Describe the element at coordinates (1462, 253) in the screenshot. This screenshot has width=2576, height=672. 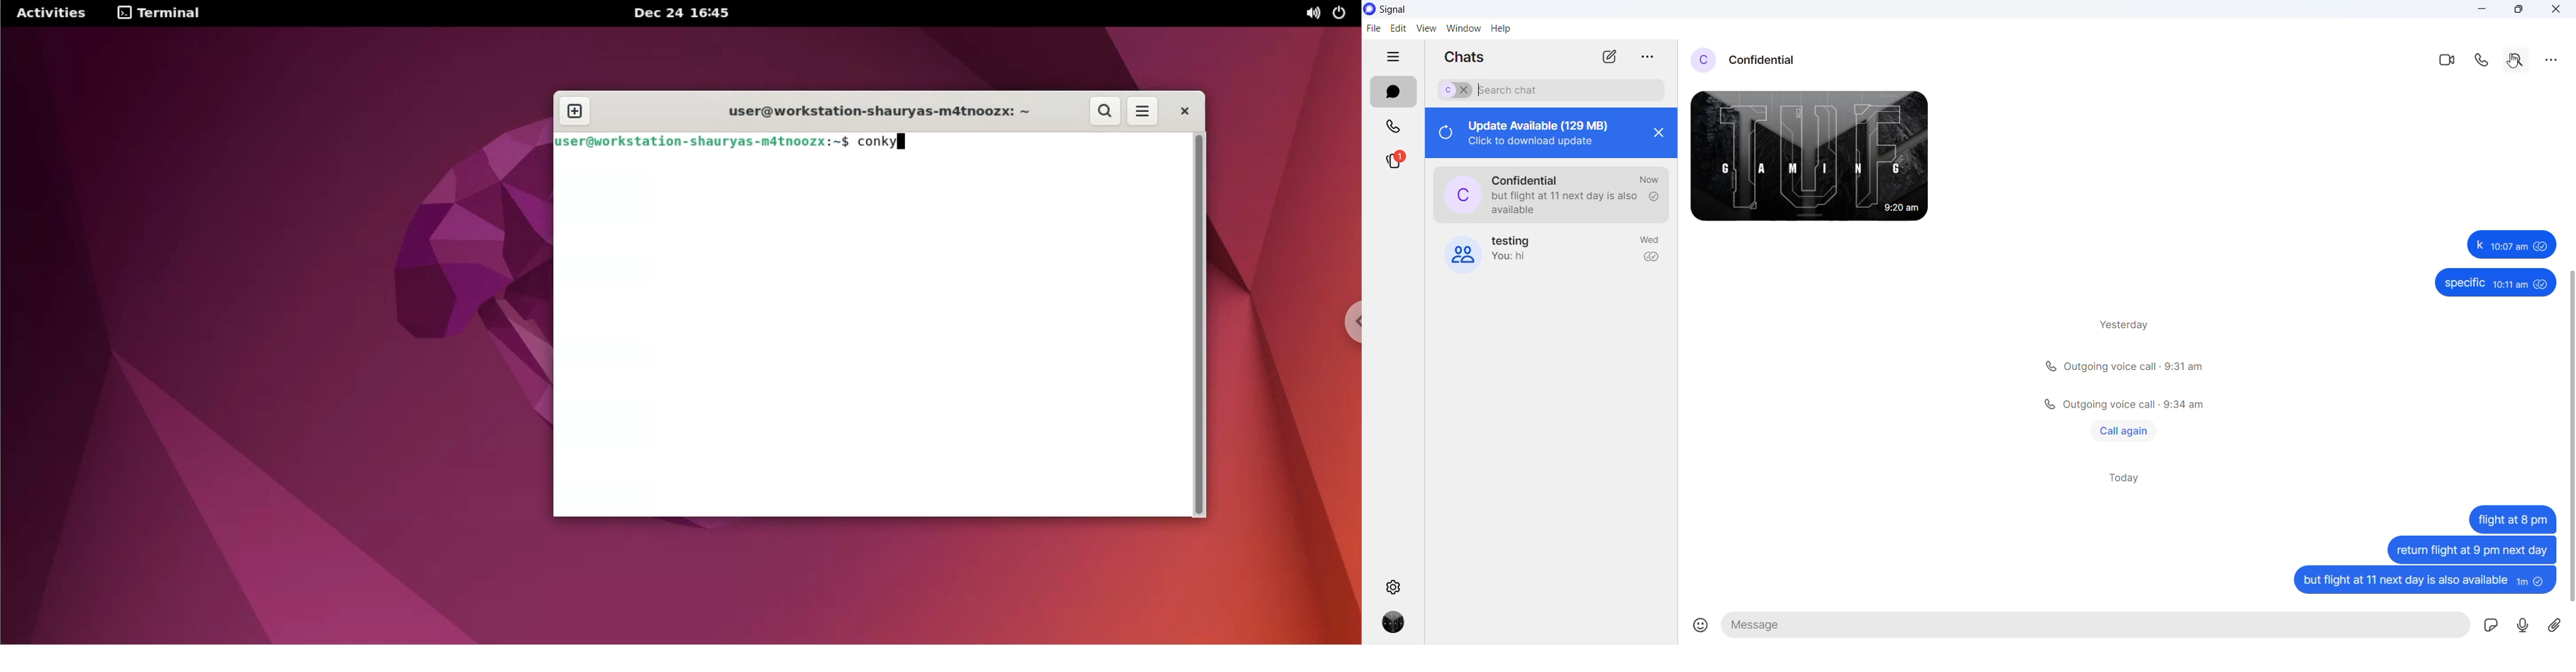
I see `group cover photo` at that location.